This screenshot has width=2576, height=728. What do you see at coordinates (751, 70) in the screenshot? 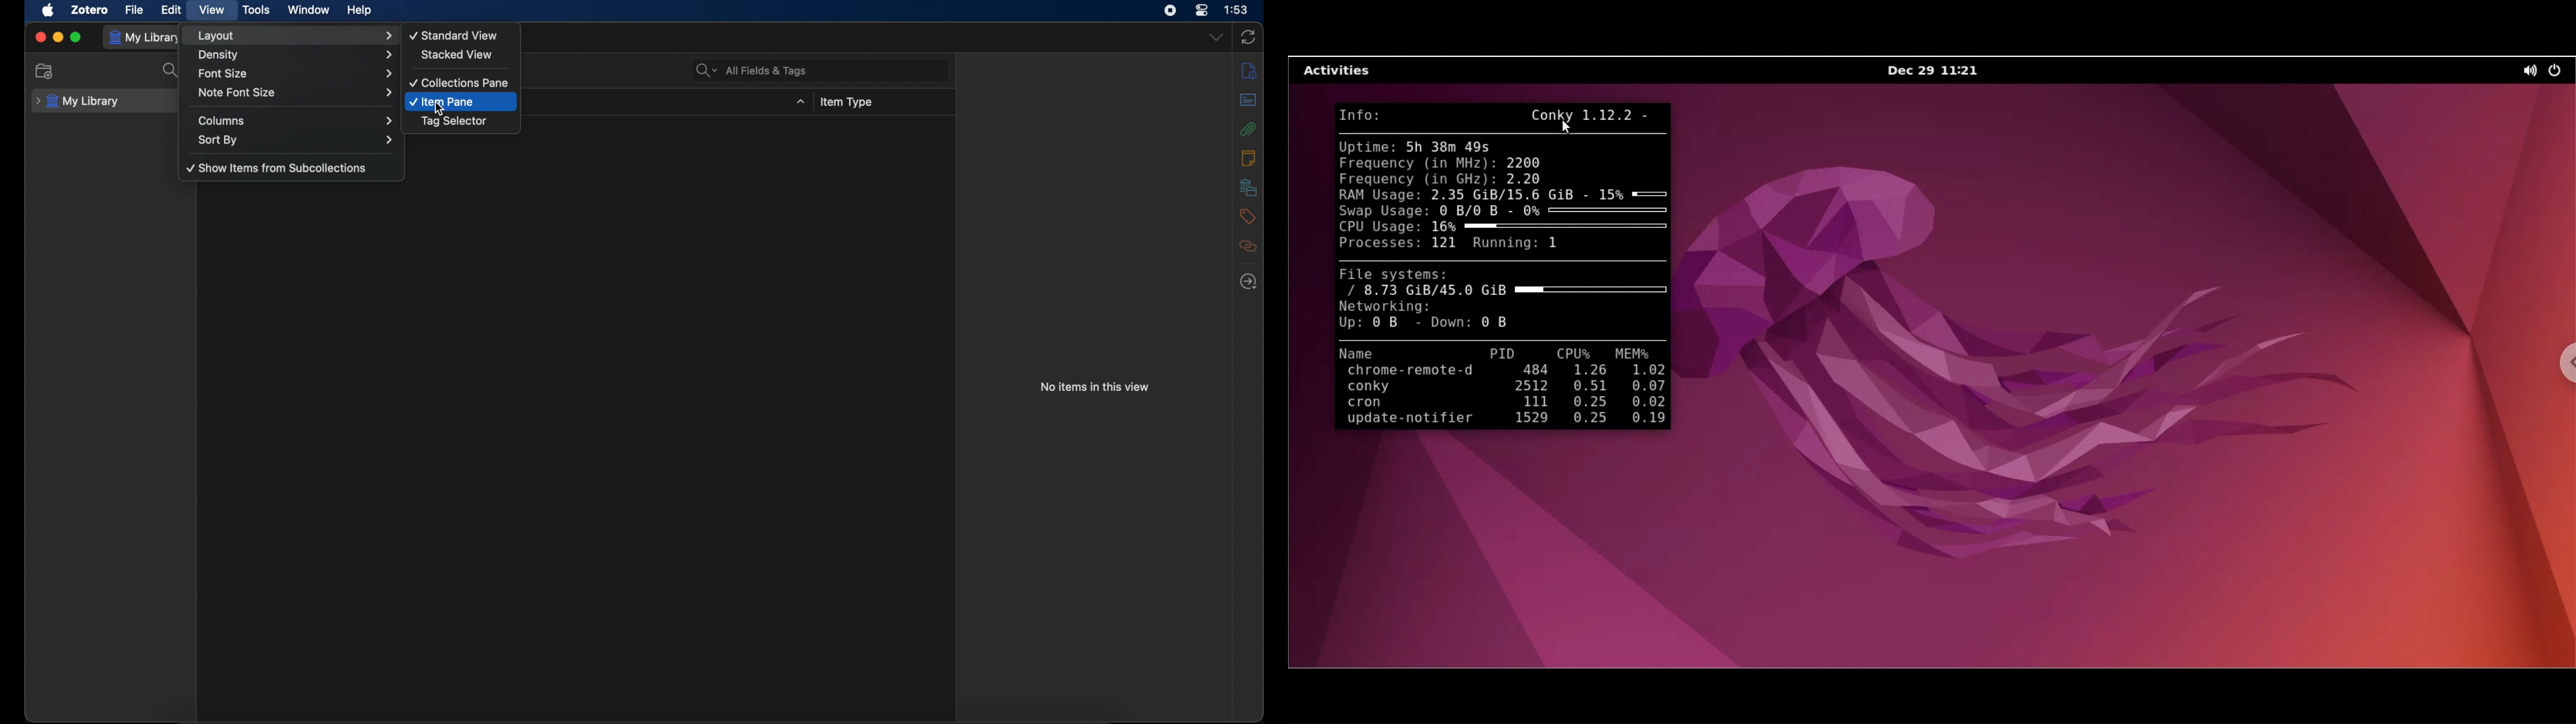
I see `search bar` at bounding box center [751, 70].